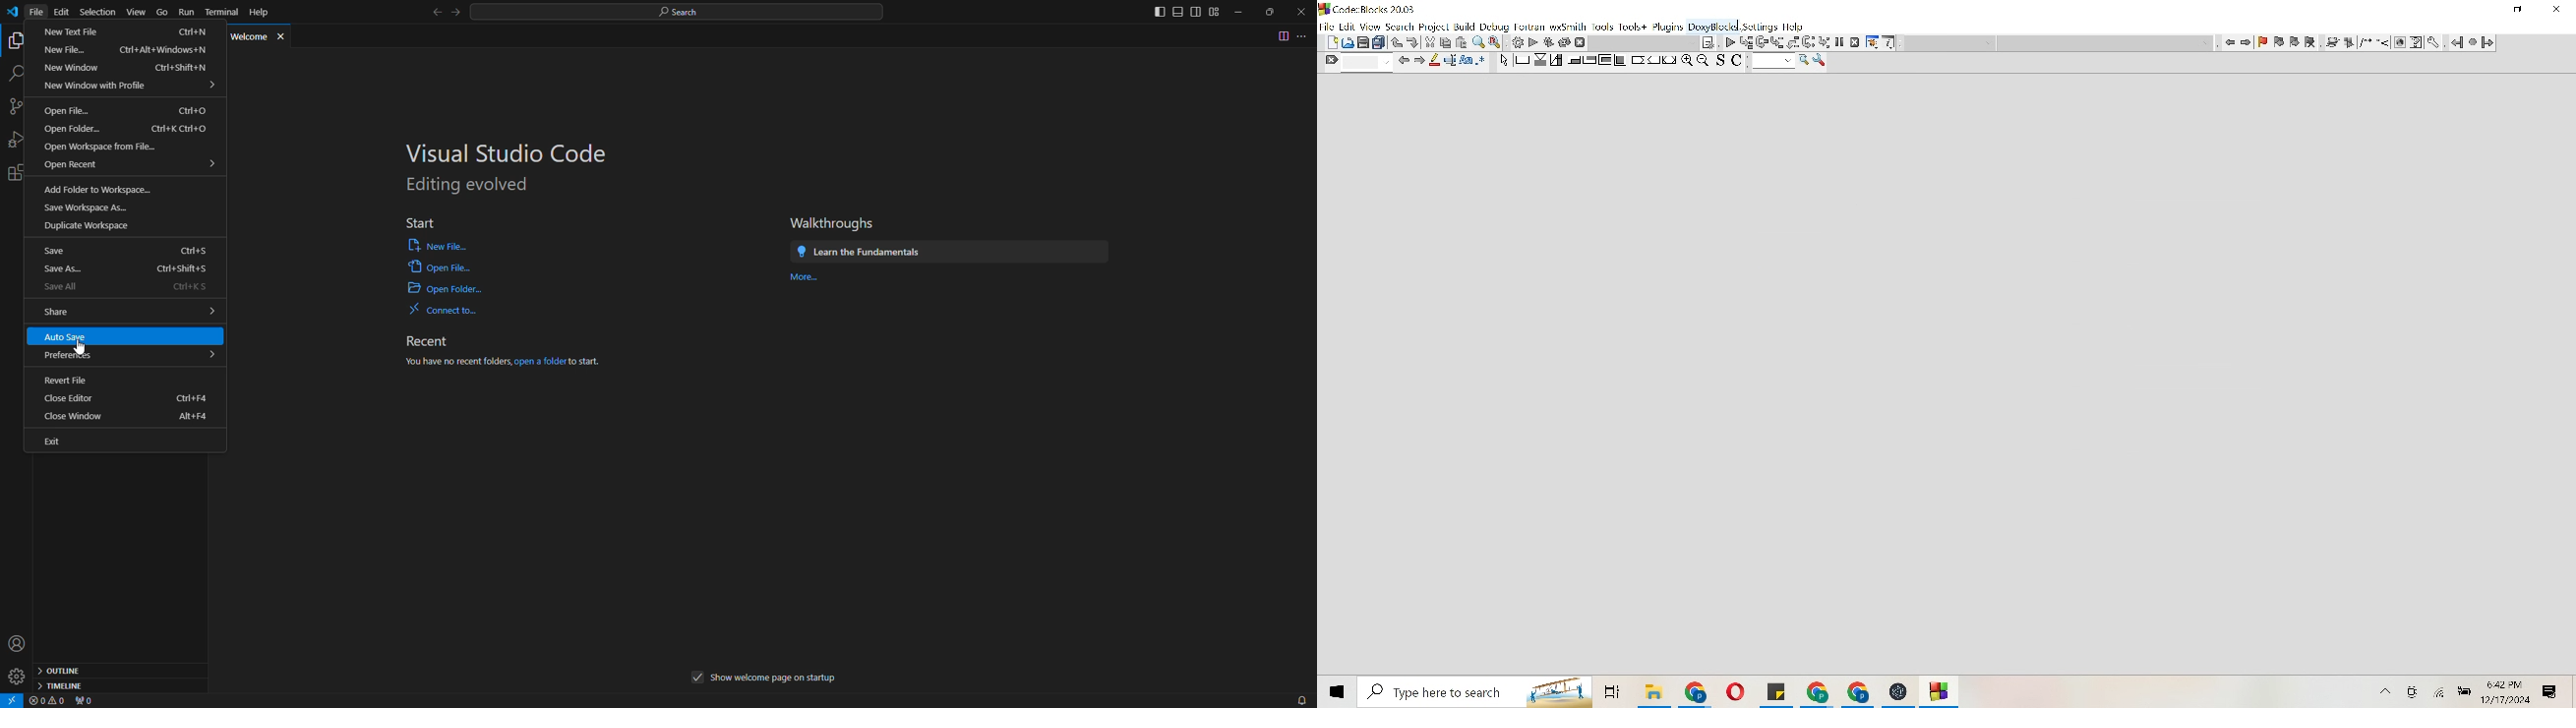 The width and height of the screenshot is (2576, 728). What do you see at coordinates (37, 12) in the screenshot?
I see `file` at bounding box center [37, 12].